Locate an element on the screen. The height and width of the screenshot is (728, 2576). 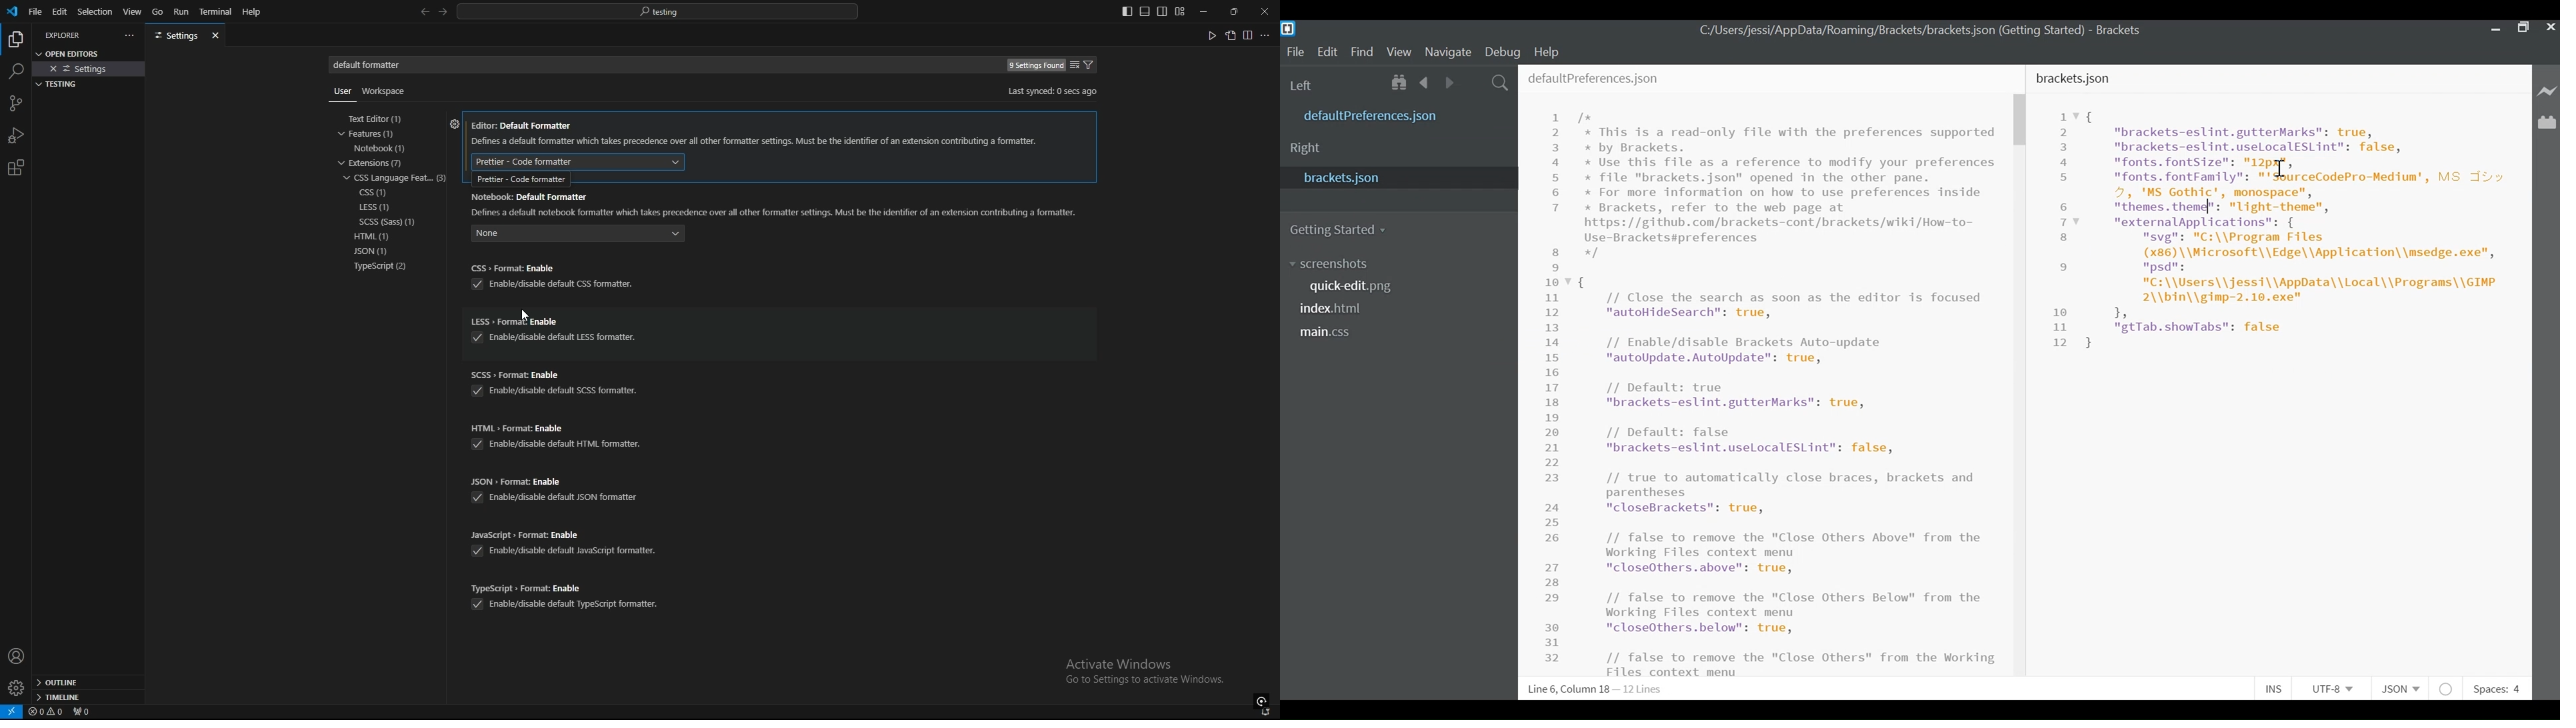
File type is located at coordinates (2399, 689).